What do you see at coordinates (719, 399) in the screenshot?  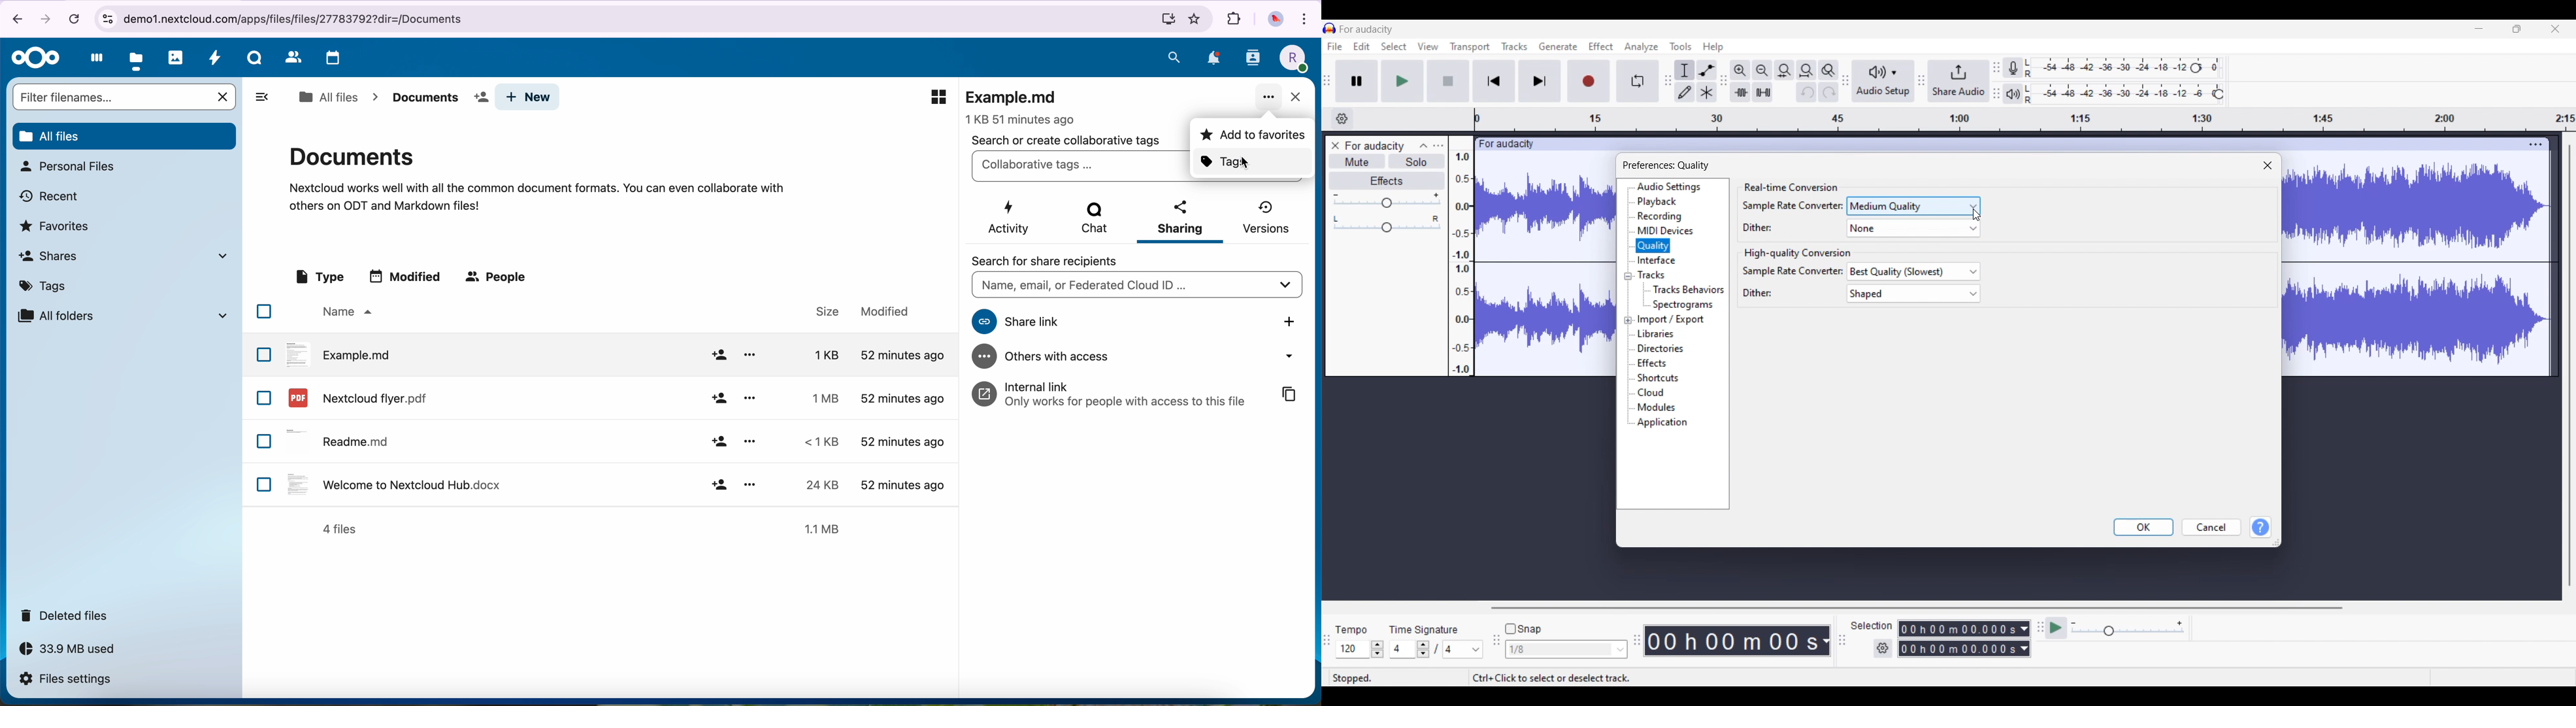 I see `add` at bounding box center [719, 399].